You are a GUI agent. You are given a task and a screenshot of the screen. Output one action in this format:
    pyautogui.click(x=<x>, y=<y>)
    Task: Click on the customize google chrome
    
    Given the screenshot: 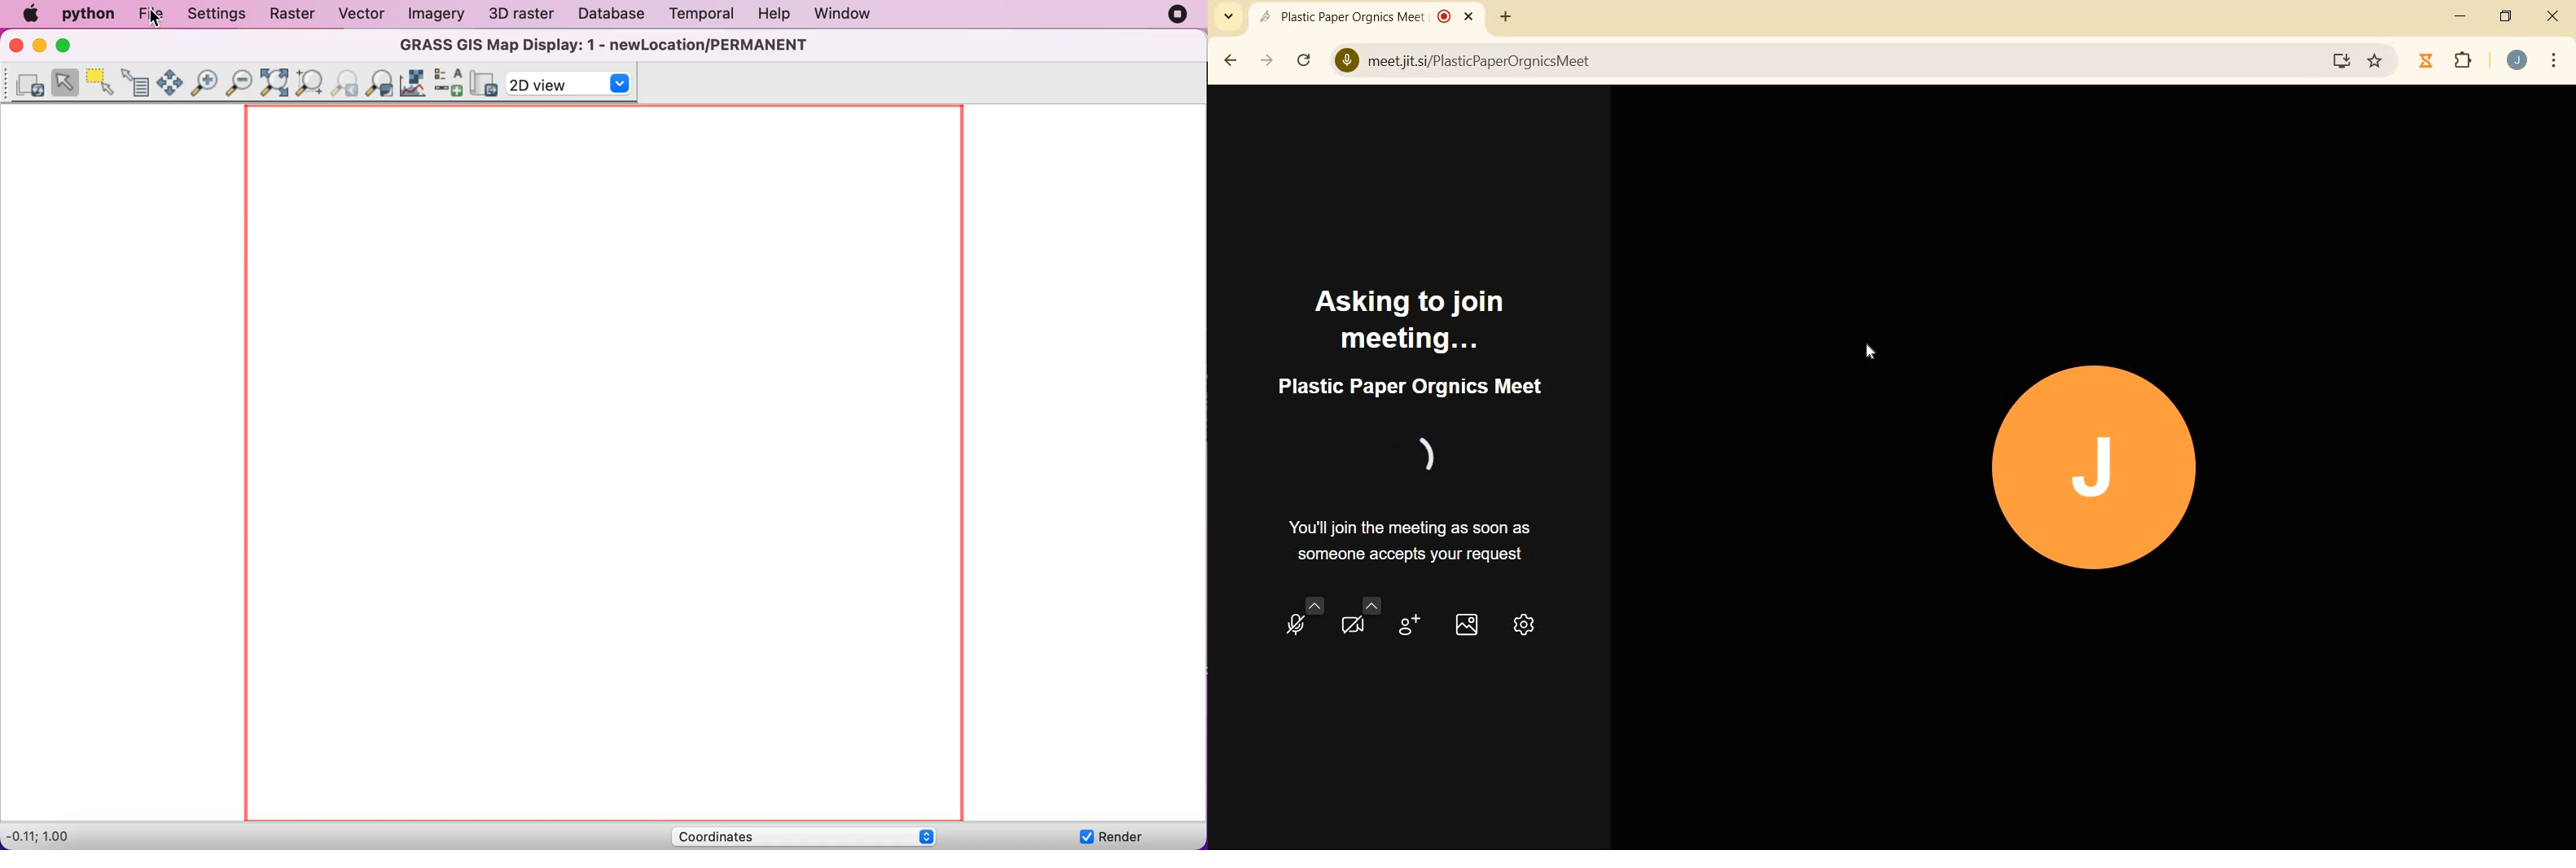 What is the action you would take?
    pyautogui.click(x=2554, y=60)
    